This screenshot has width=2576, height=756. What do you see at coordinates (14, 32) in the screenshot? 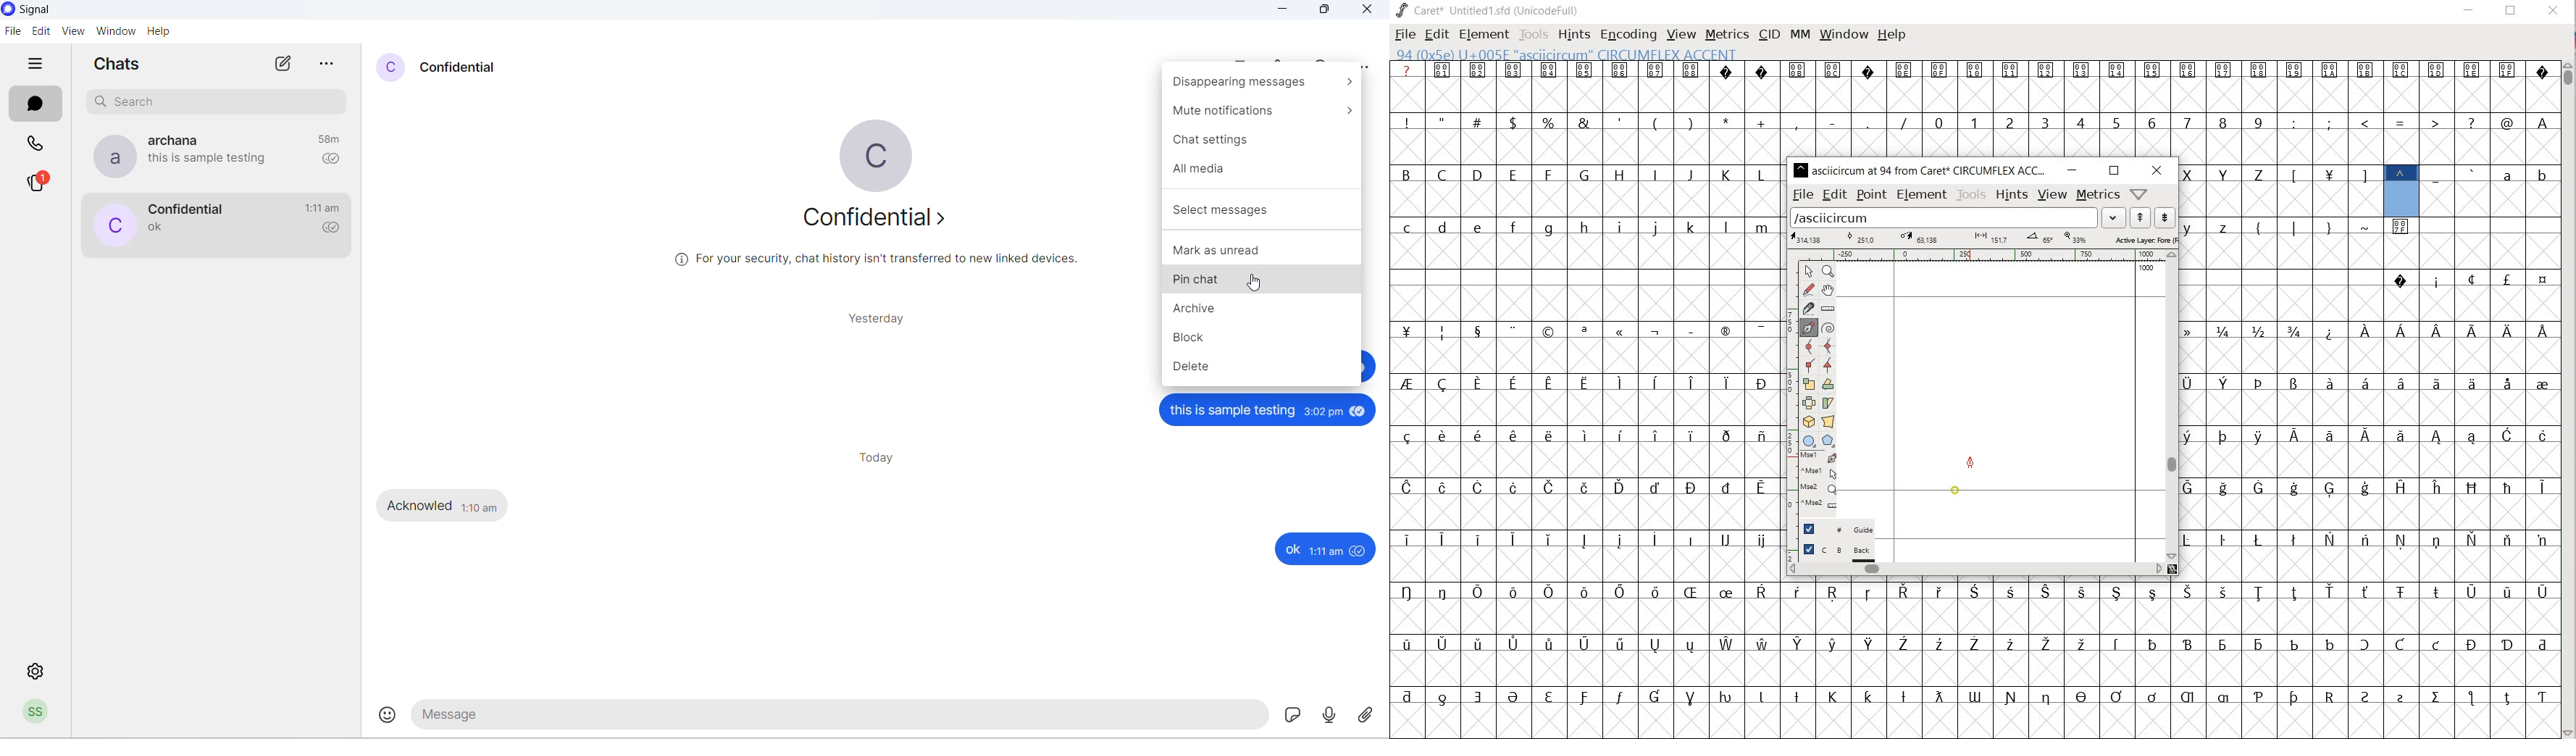
I see `file` at bounding box center [14, 32].